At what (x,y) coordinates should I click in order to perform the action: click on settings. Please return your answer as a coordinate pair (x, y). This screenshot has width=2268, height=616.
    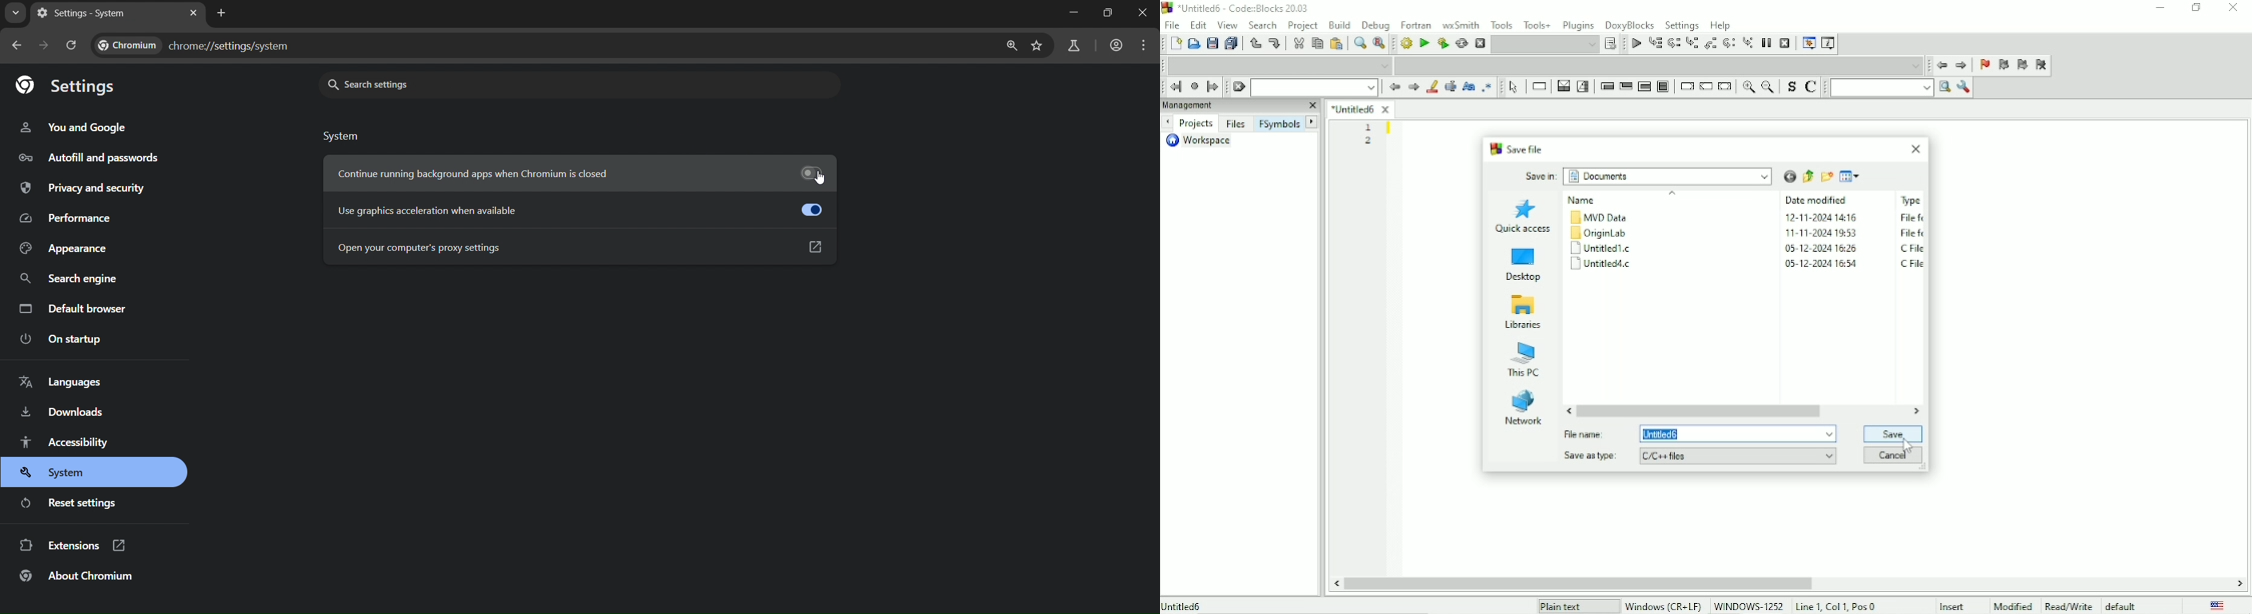
    Looking at the image, I should click on (70, 86).